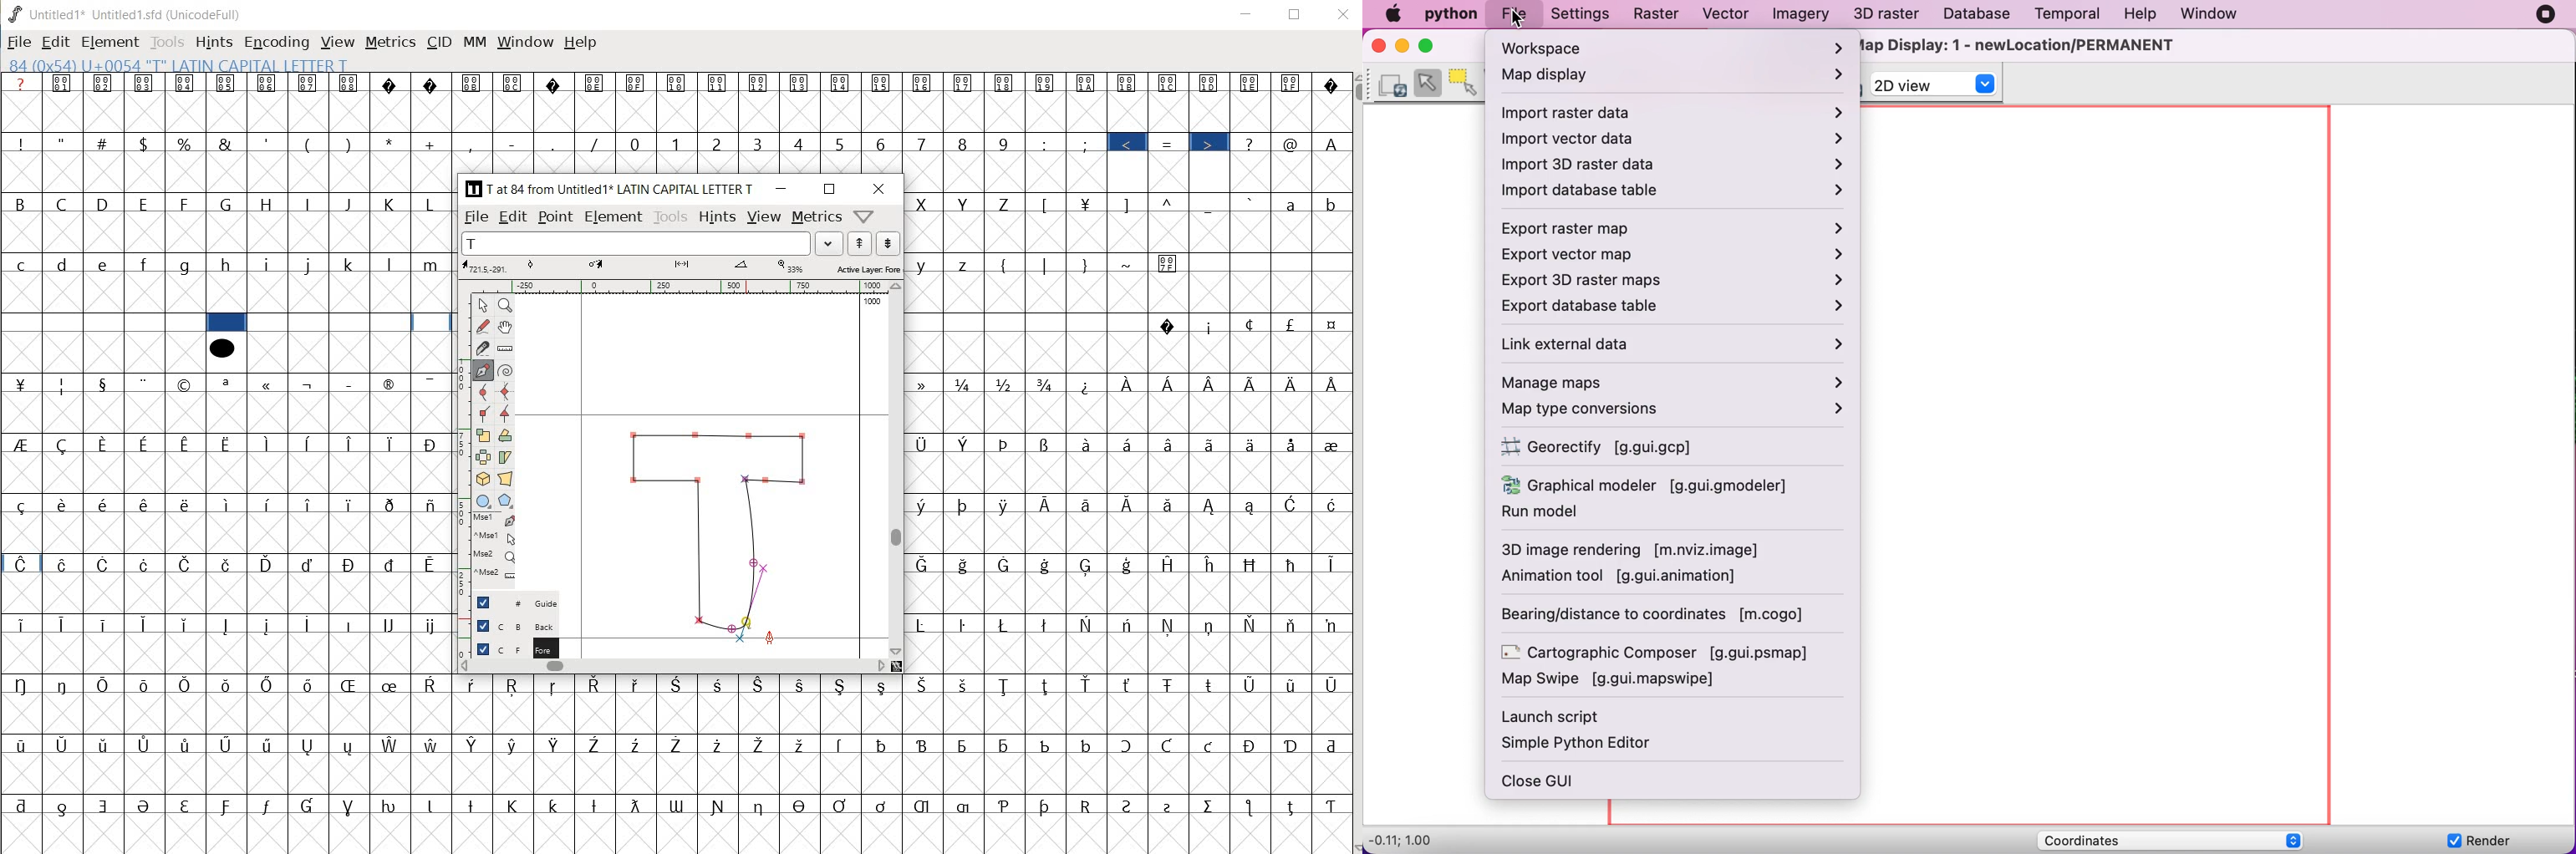 This screenshot has width=2576, height=868. Describe the element at coordinates (483, 347) in the screenshot. I see `knife` at that location.